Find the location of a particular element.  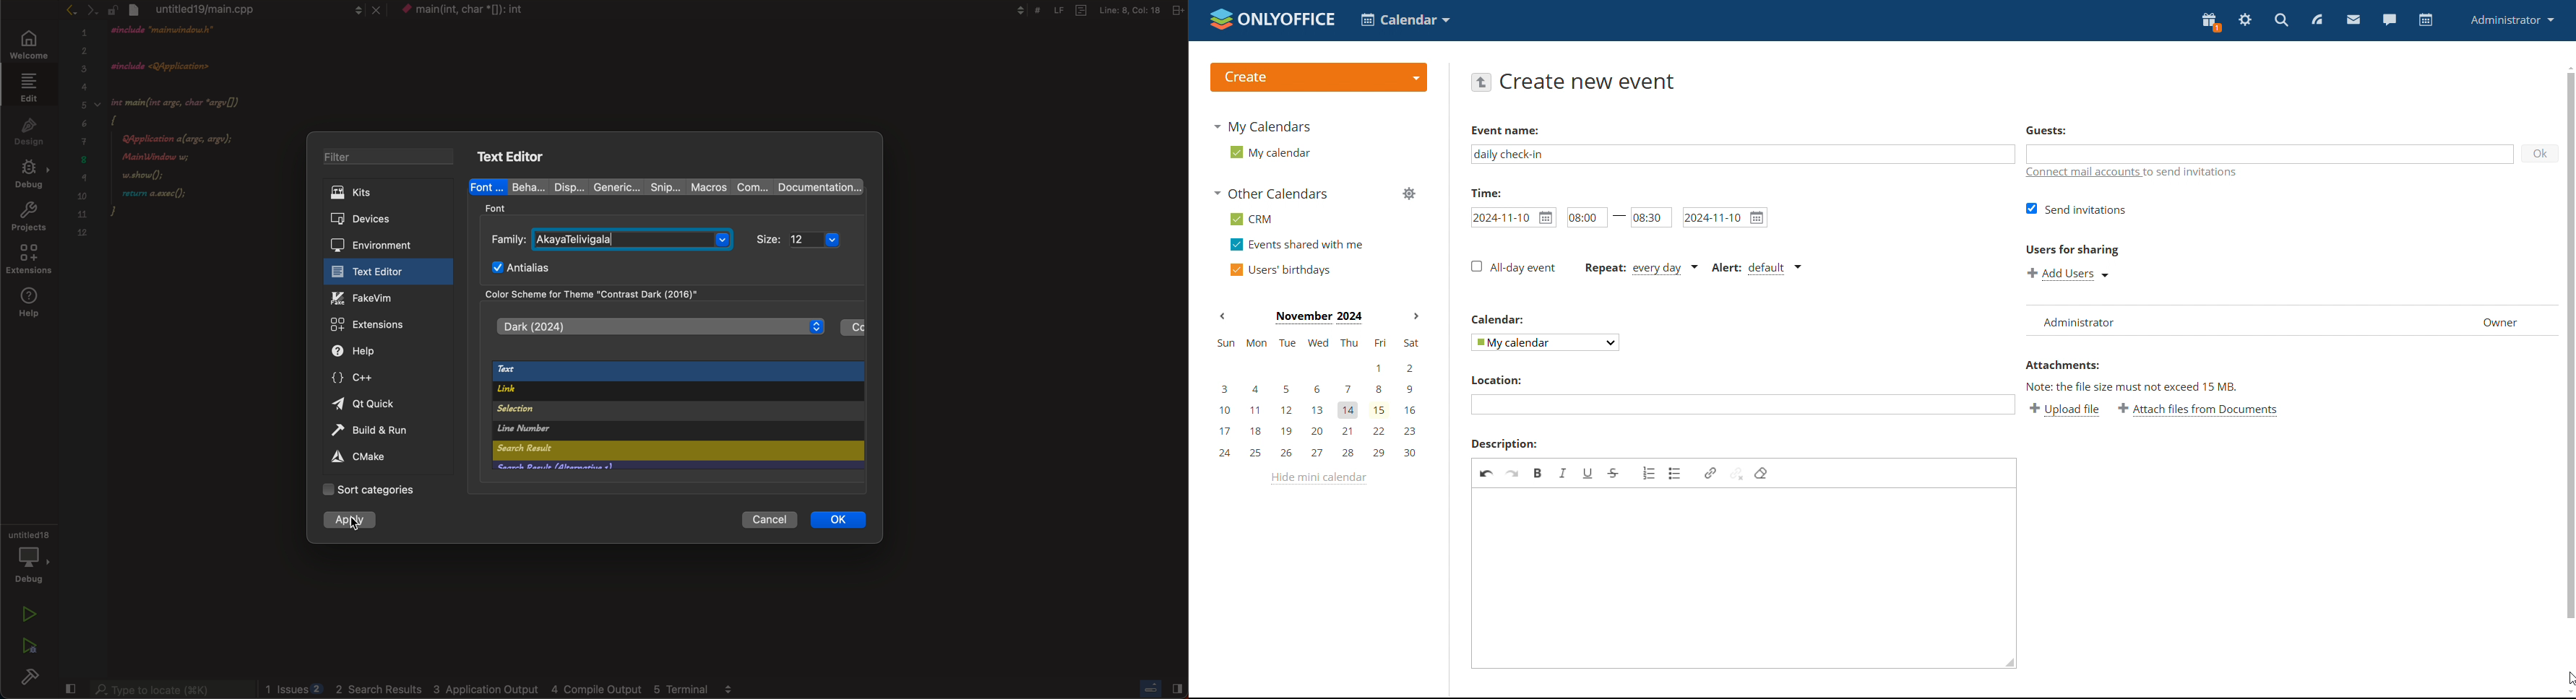

chat is located at coordinates (2389, 19).